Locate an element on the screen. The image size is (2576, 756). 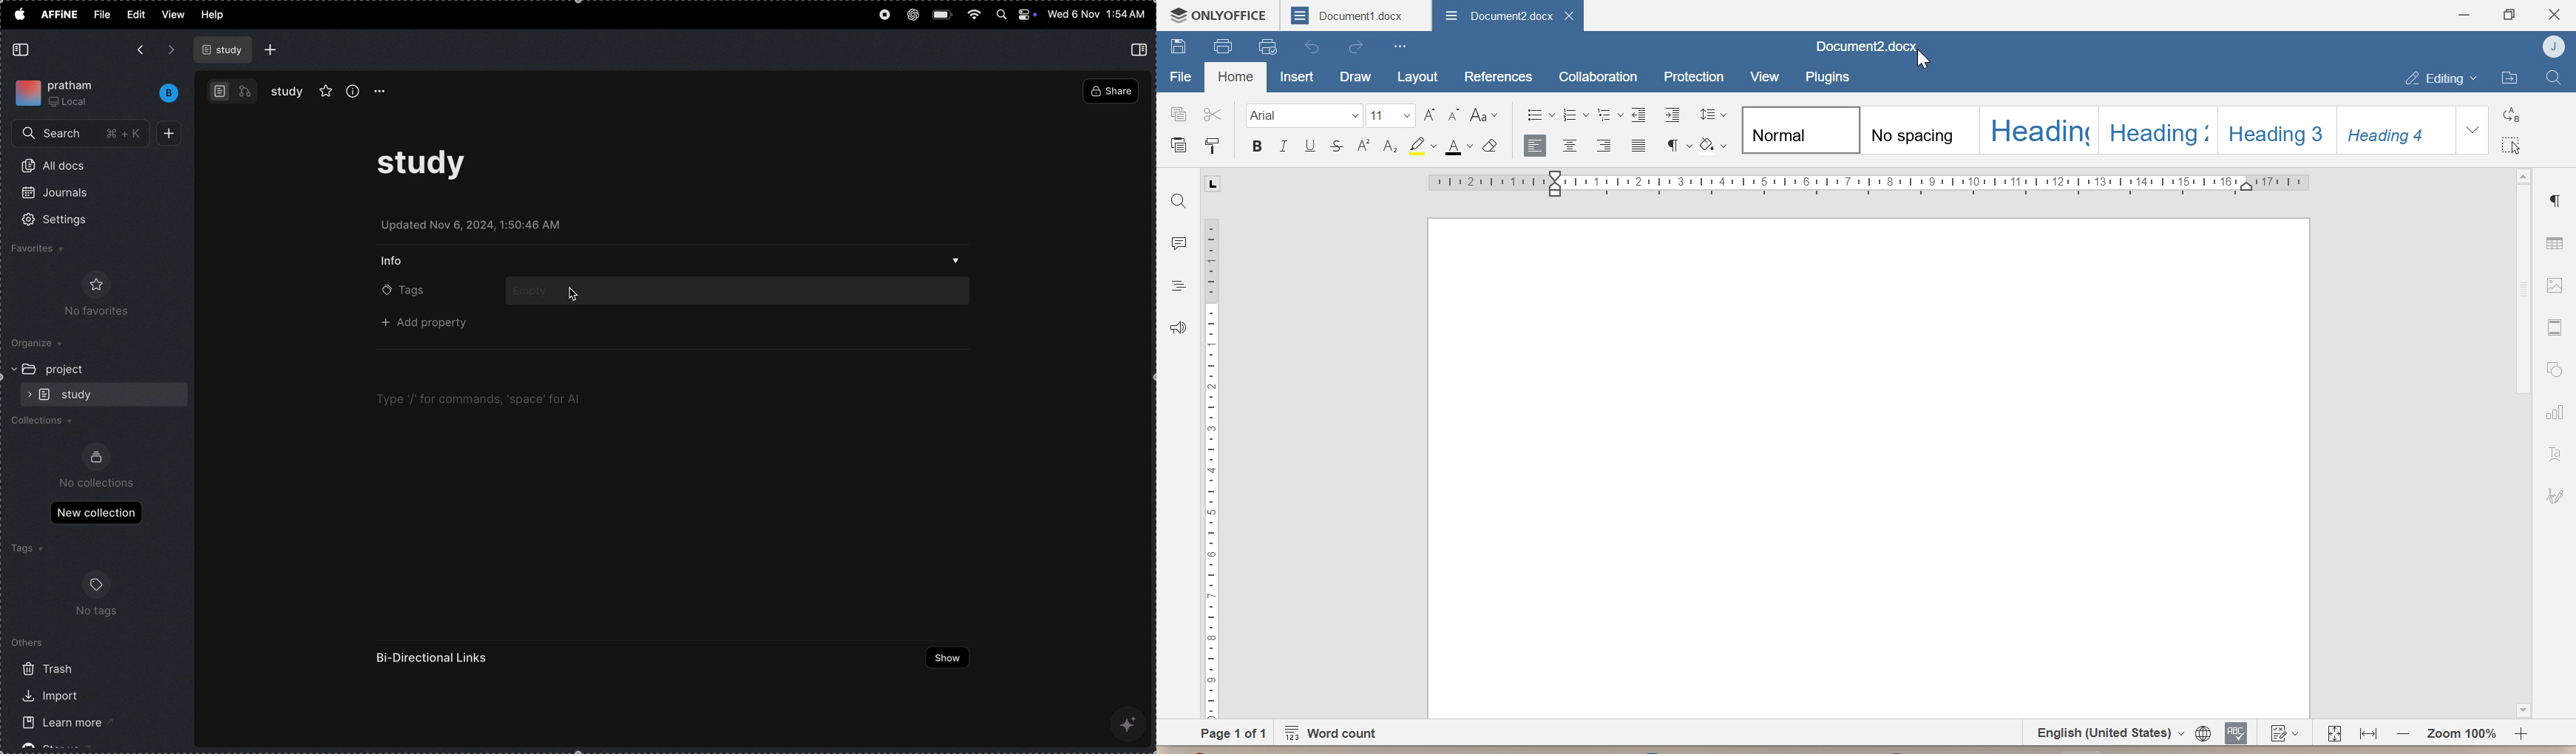
trash is located at coordinates (48, 668).